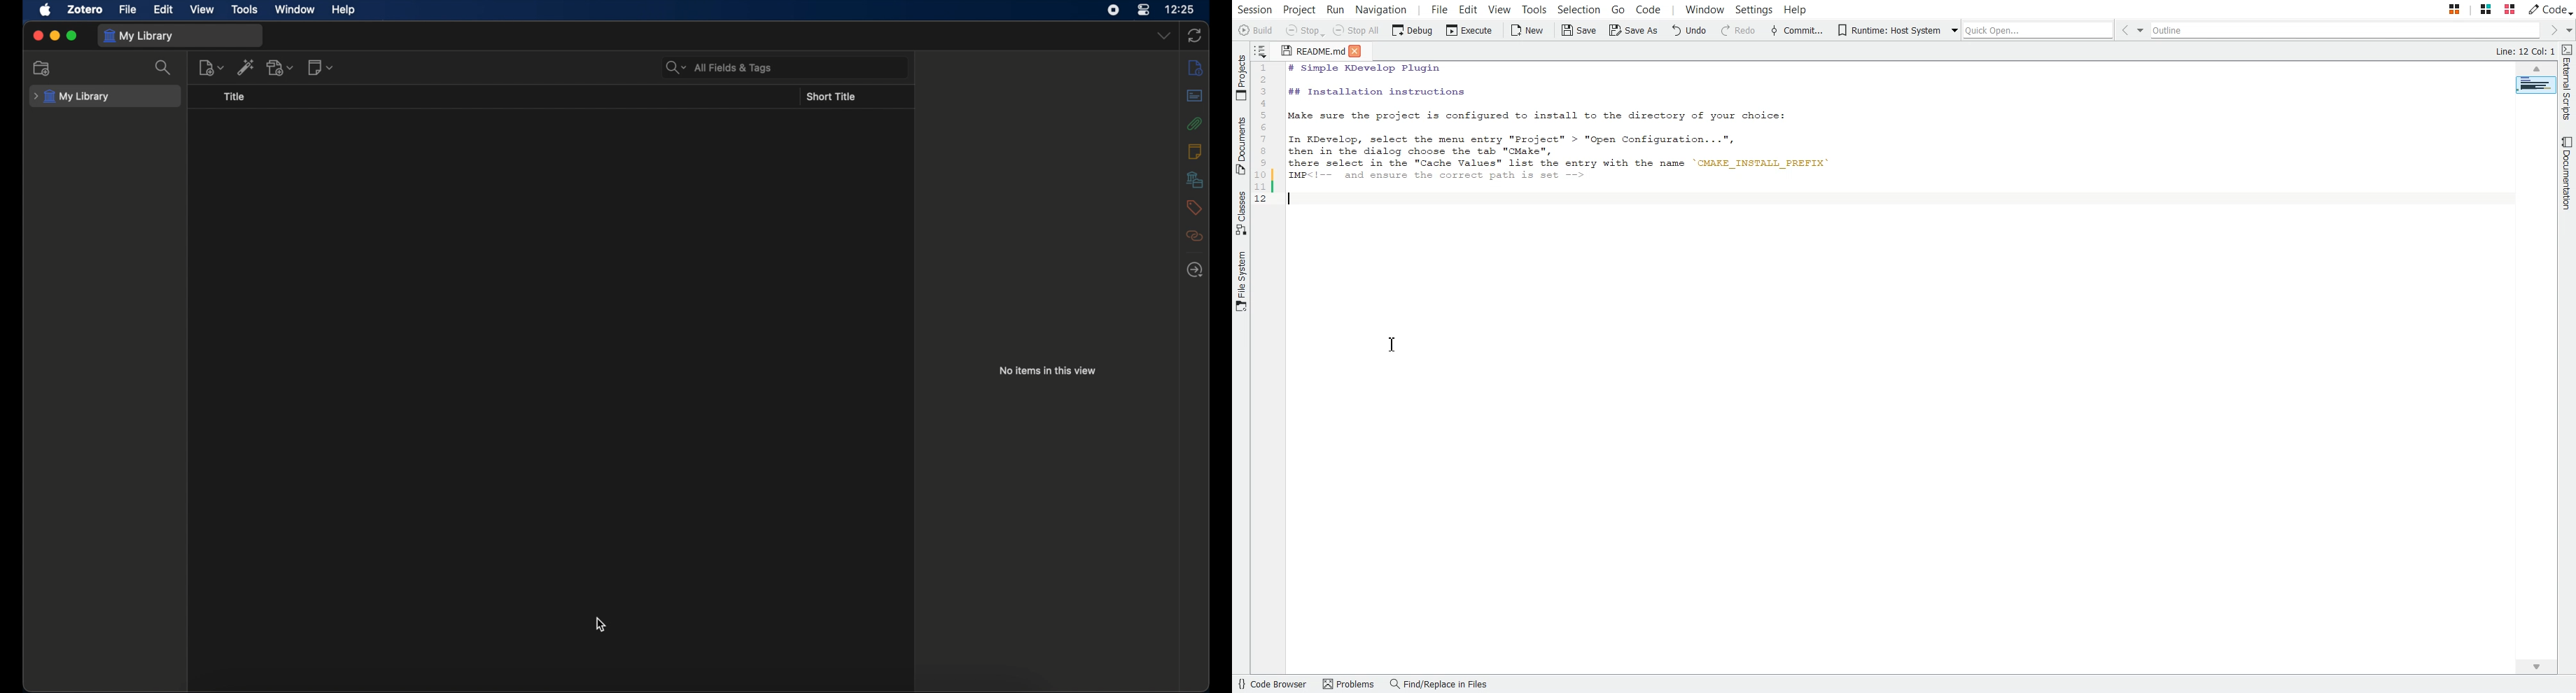  I want to click on new notes, so click(321, 67).